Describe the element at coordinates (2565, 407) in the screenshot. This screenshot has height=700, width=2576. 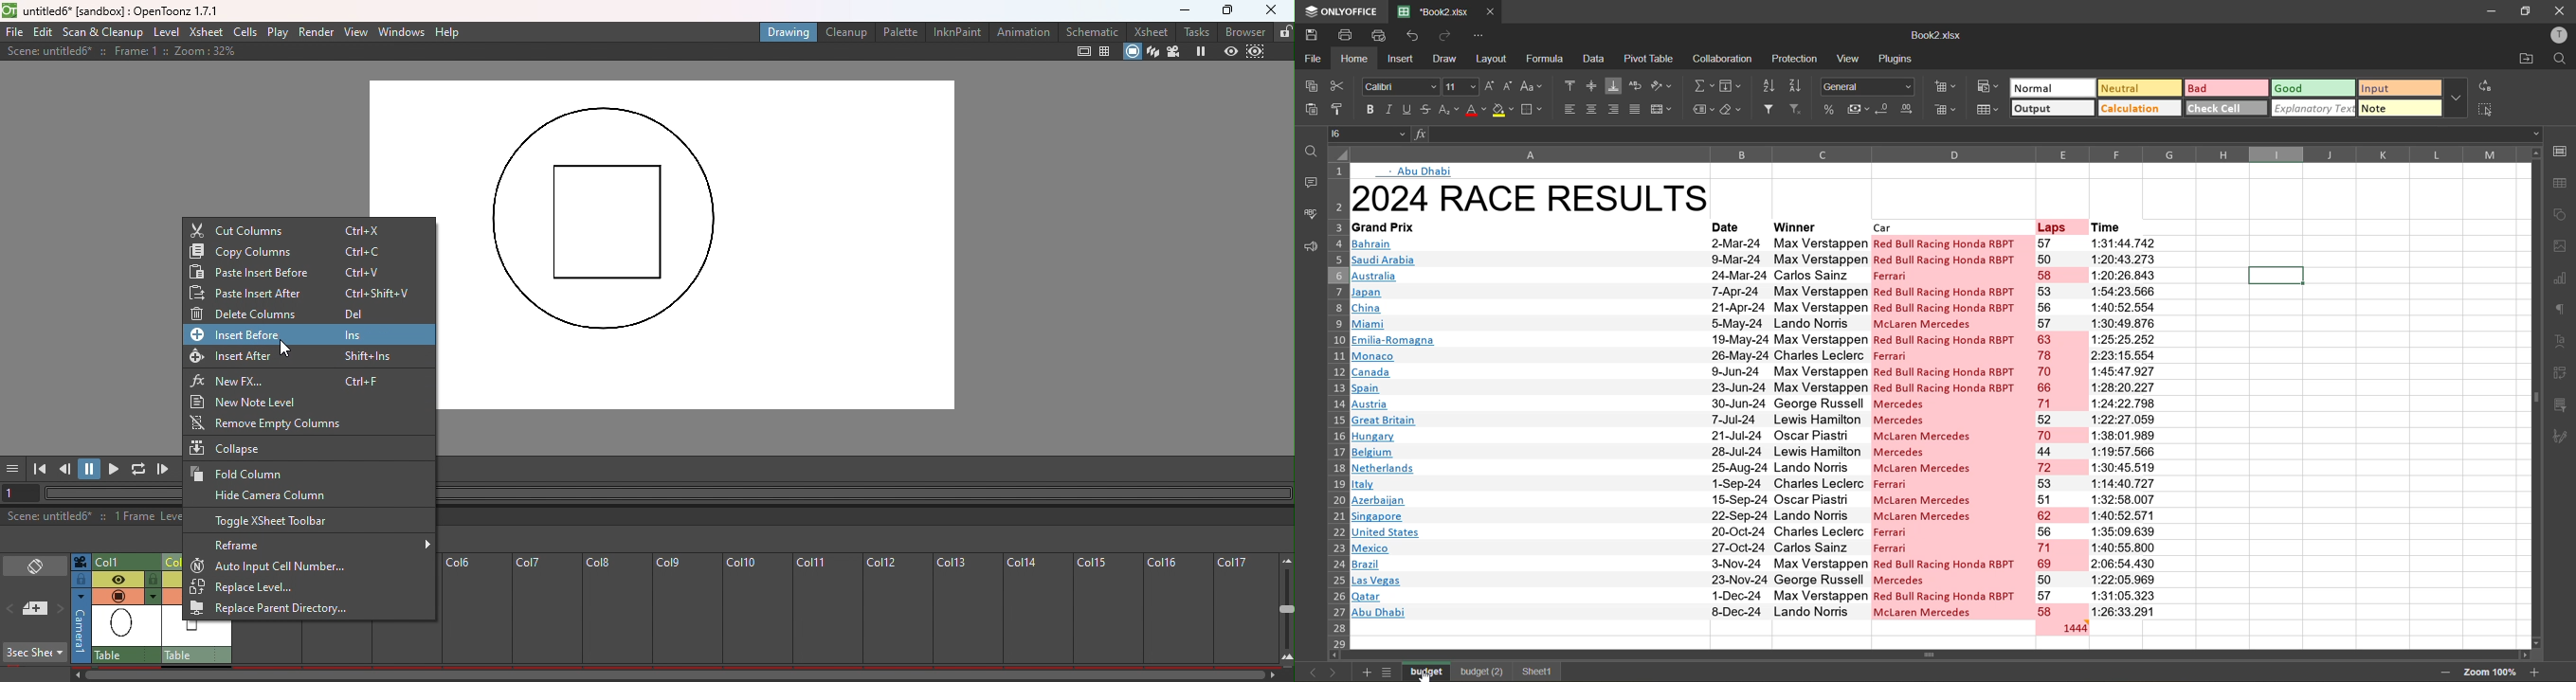
I see `slicer` at that location.